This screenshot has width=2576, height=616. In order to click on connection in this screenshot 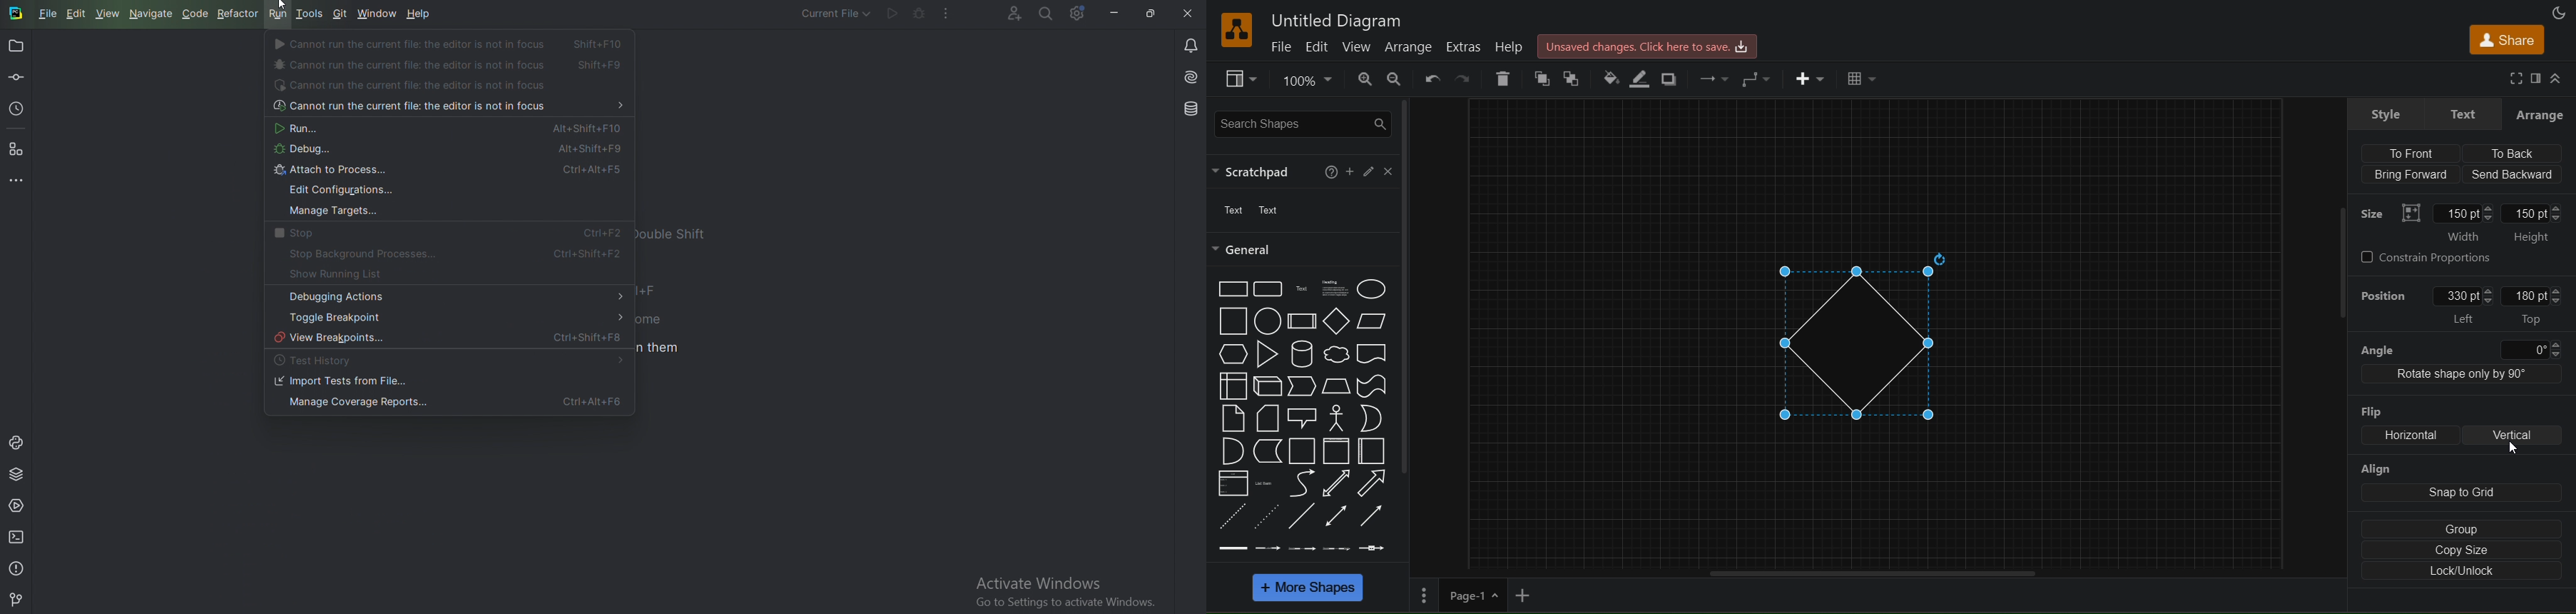, I will do `click(1714, 79)`.